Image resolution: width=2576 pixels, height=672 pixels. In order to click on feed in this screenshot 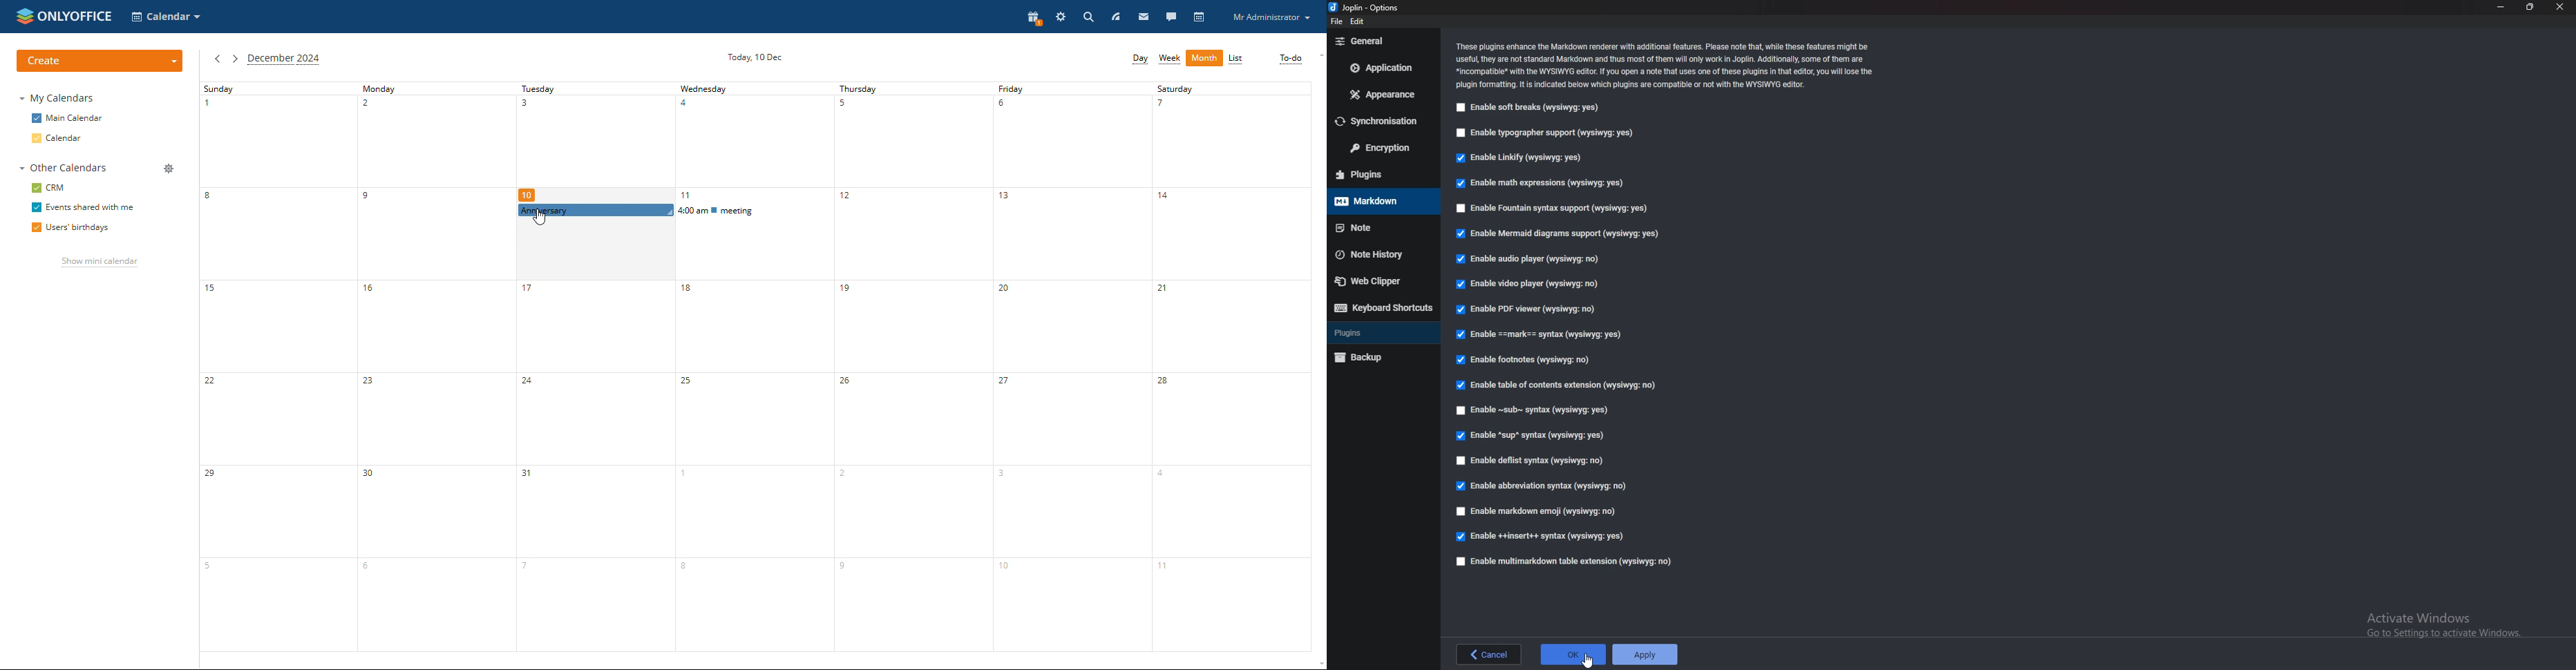, I will do `click(1115, 17)`.